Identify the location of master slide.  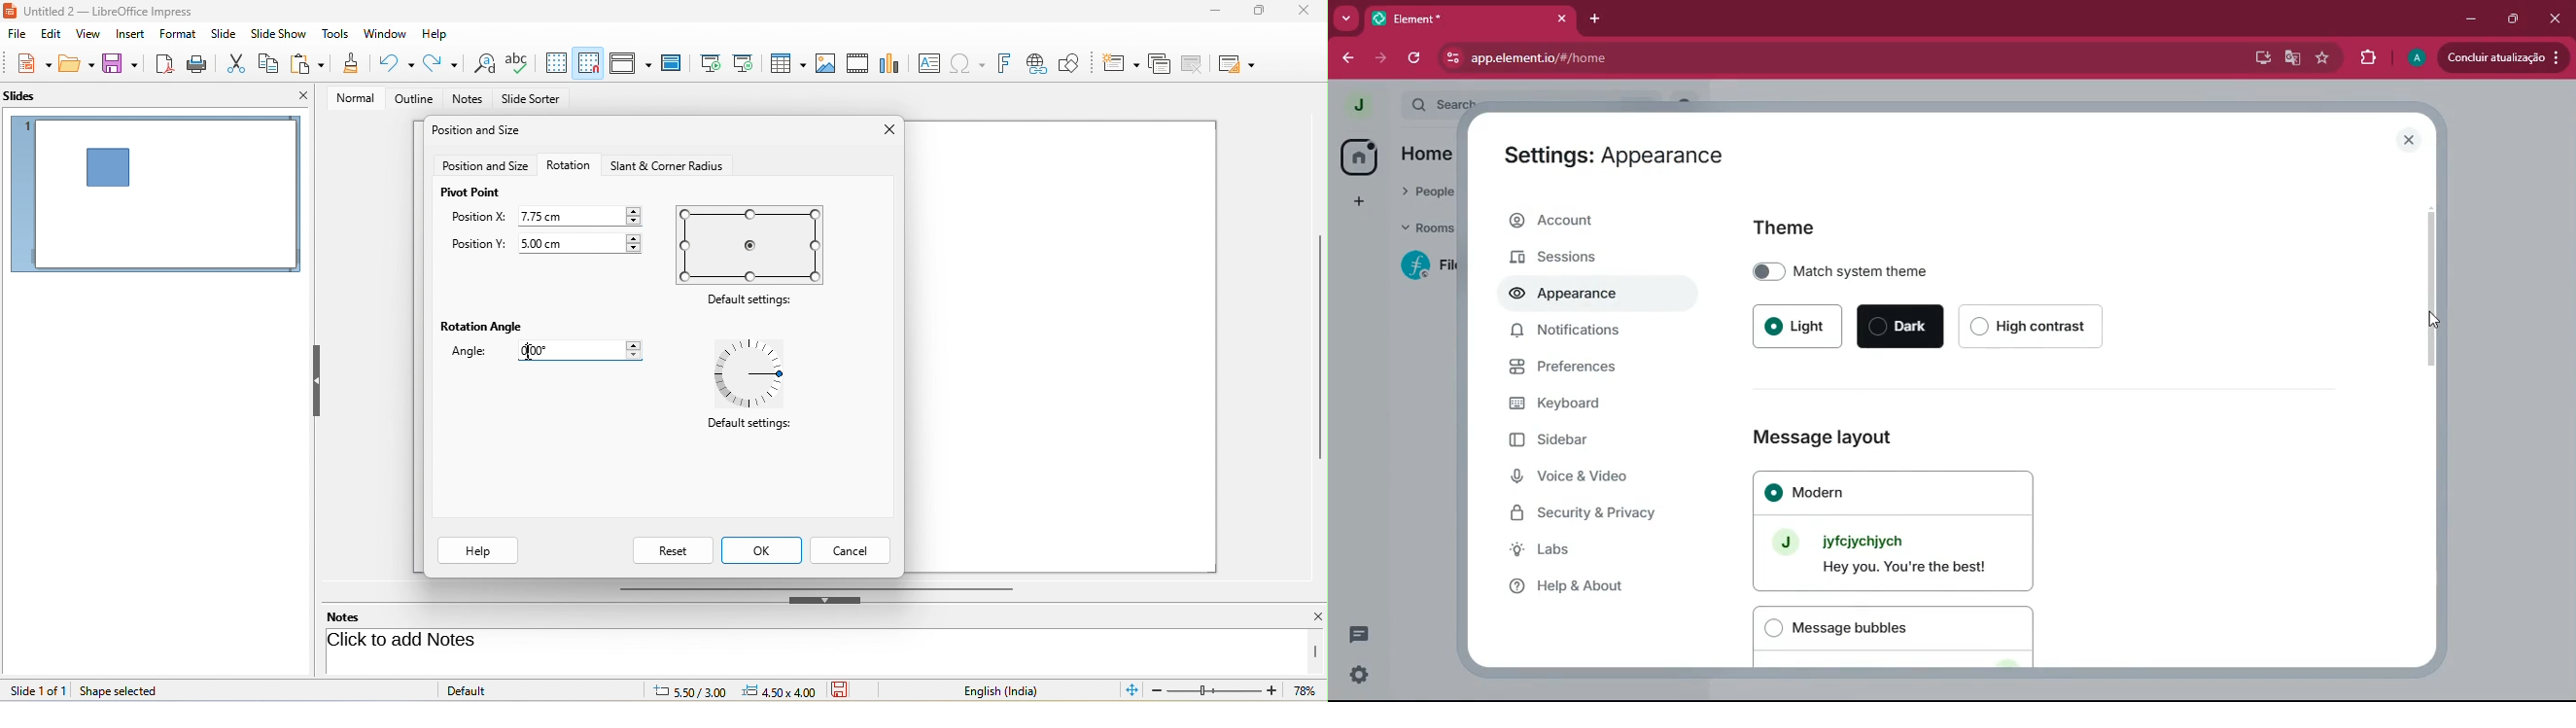
(676, 63).